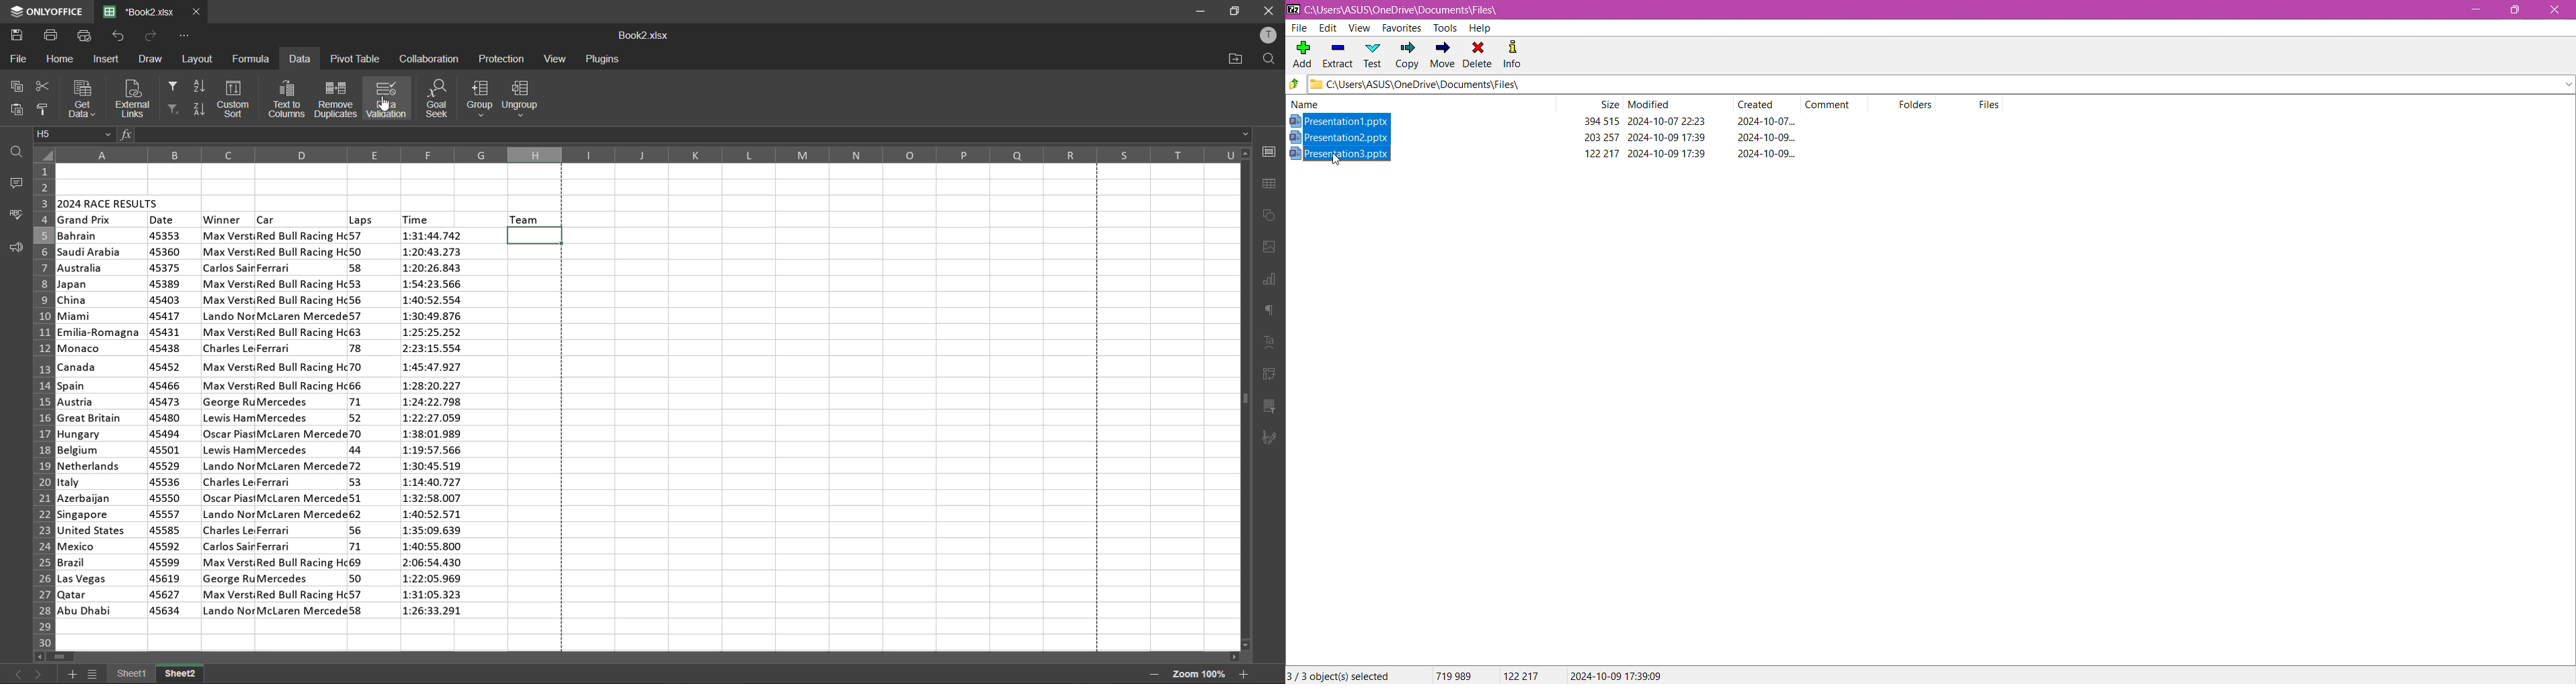  What do you see at coordinates (197, 86) in the screenshot?
I see `sort ascending` at bounding box center [197, 86].